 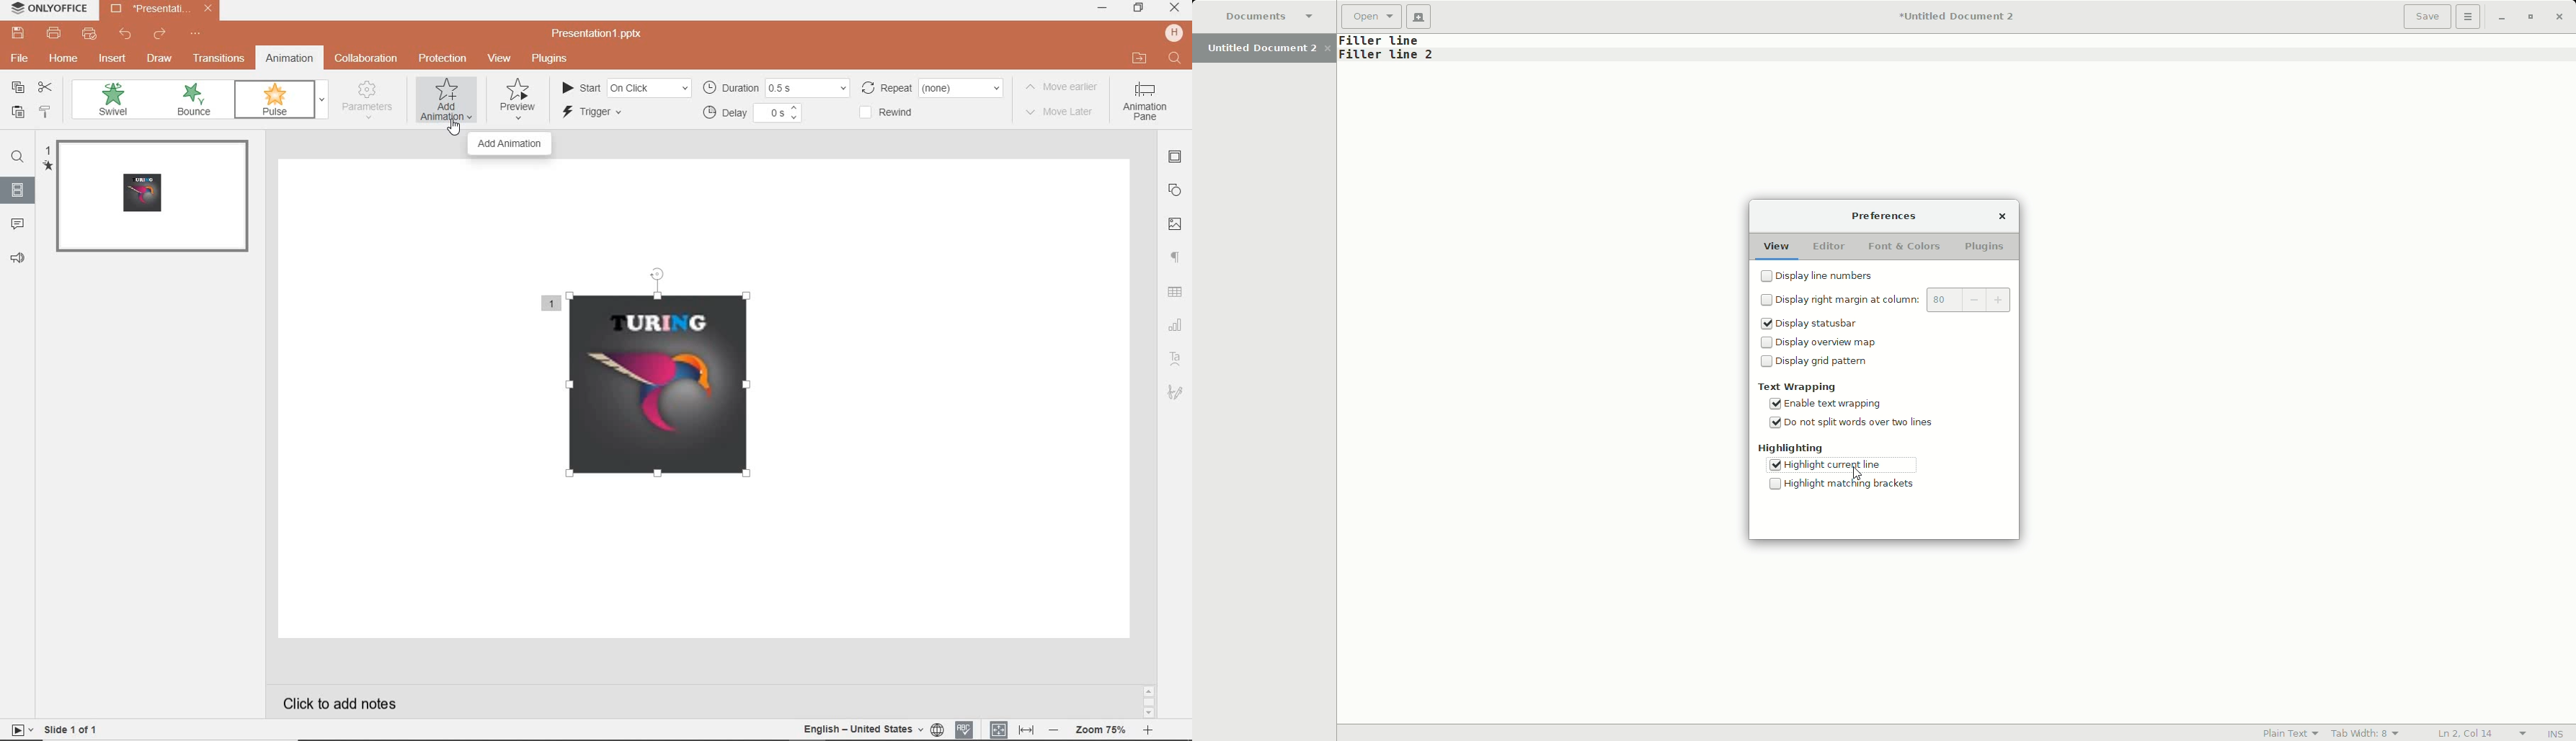 I want to click on file, so click(x=21, y=60).